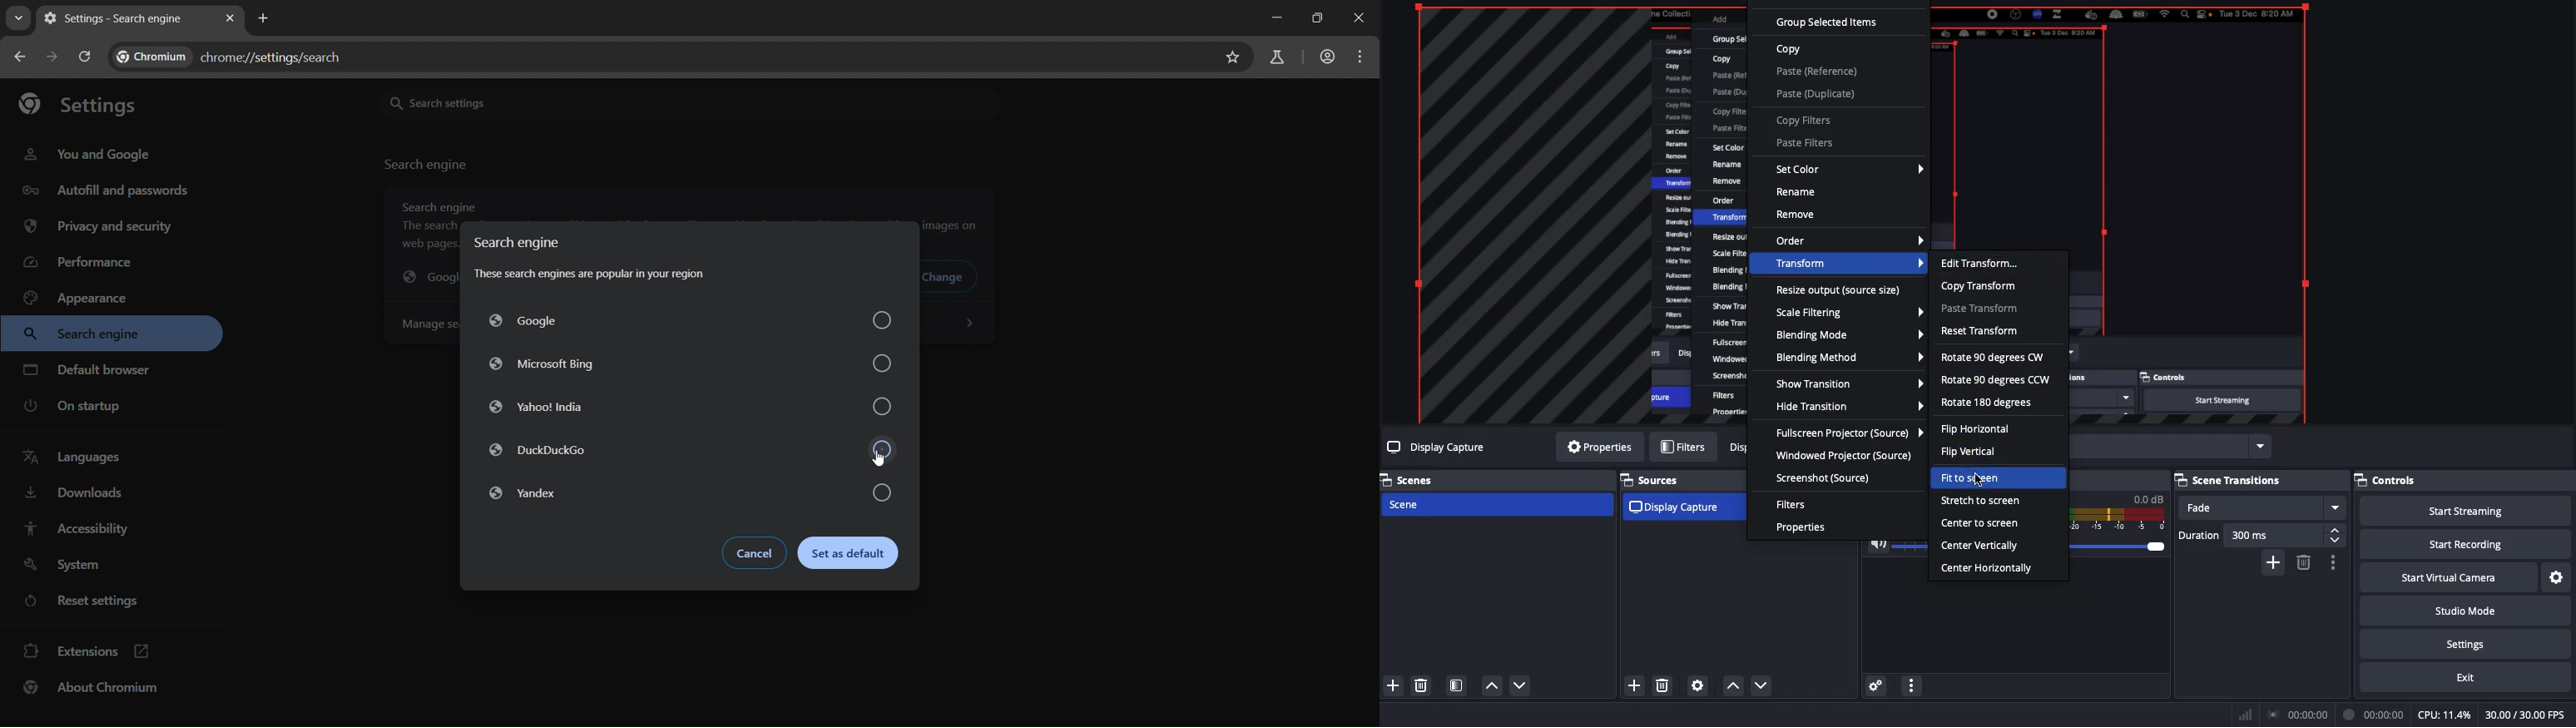 This screenshot has height=728, width=2576. What do you see at coordinates (89, 369) in the screenshot?
I see `default browser` at bounding box center [89, 369].